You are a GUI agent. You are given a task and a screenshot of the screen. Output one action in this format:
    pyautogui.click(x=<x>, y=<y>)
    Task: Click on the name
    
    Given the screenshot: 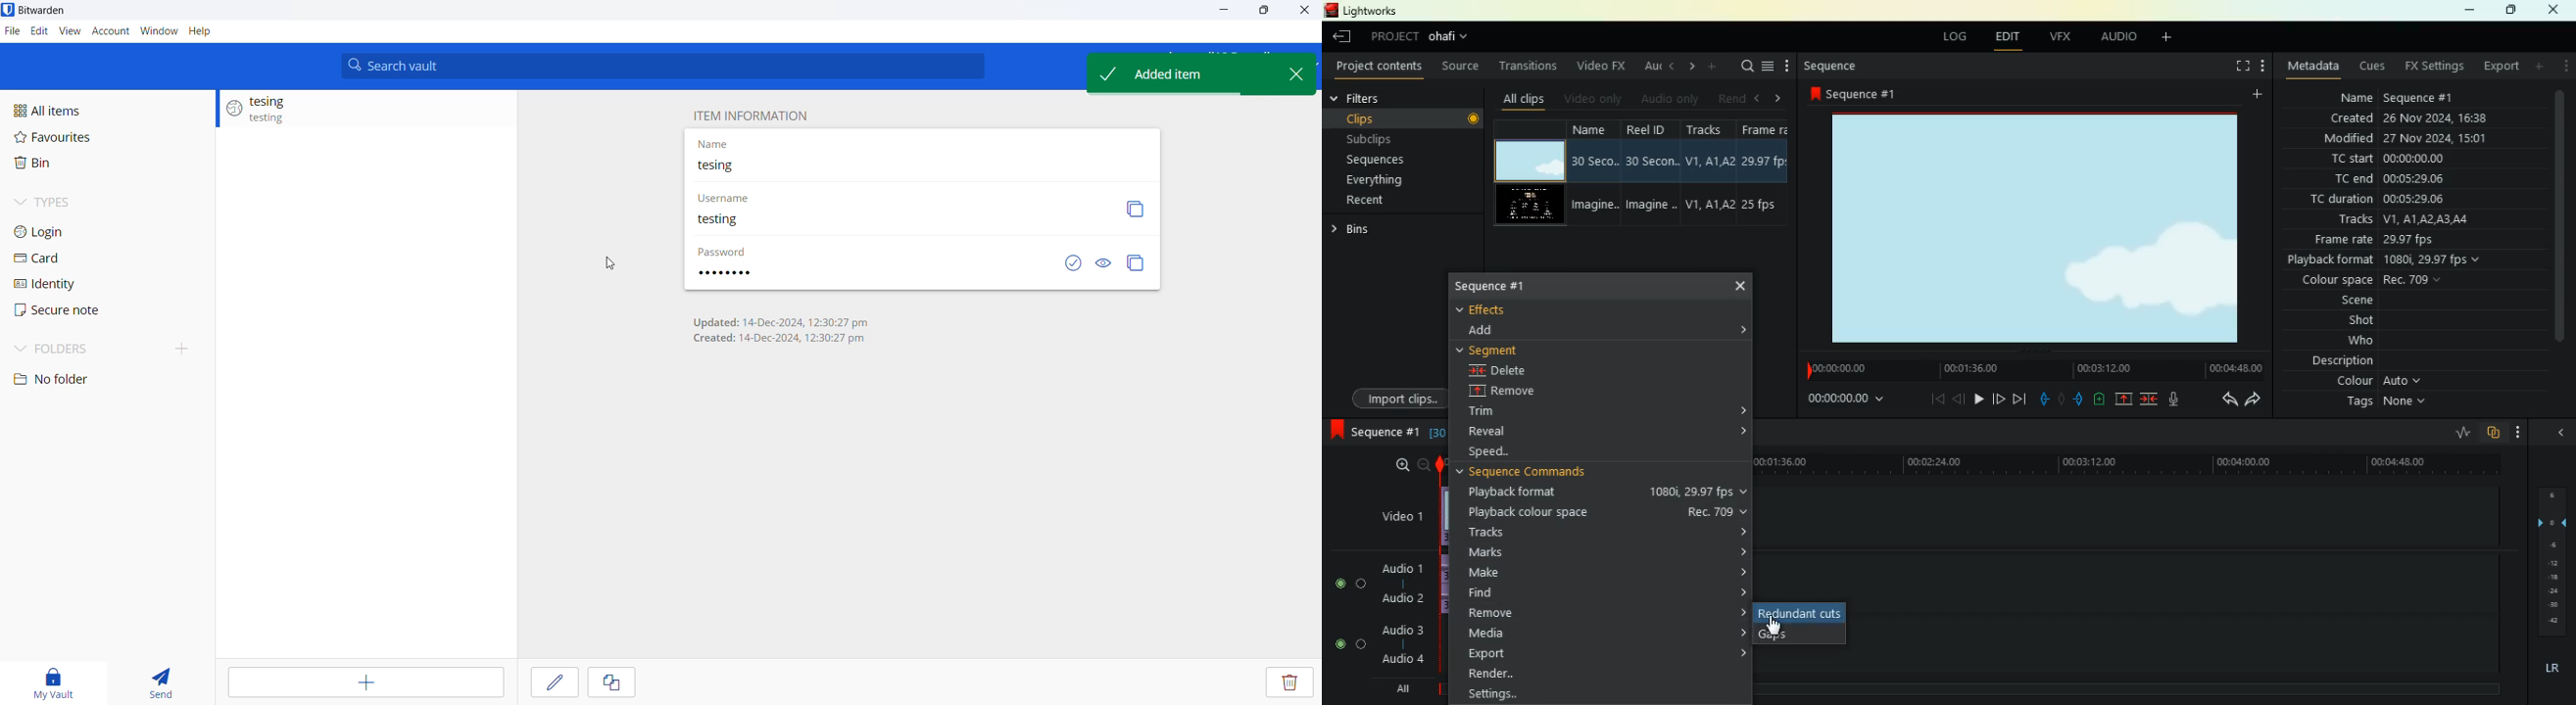 What is the action you would take?
    pyautogui.click(x=1595, y=173)
    